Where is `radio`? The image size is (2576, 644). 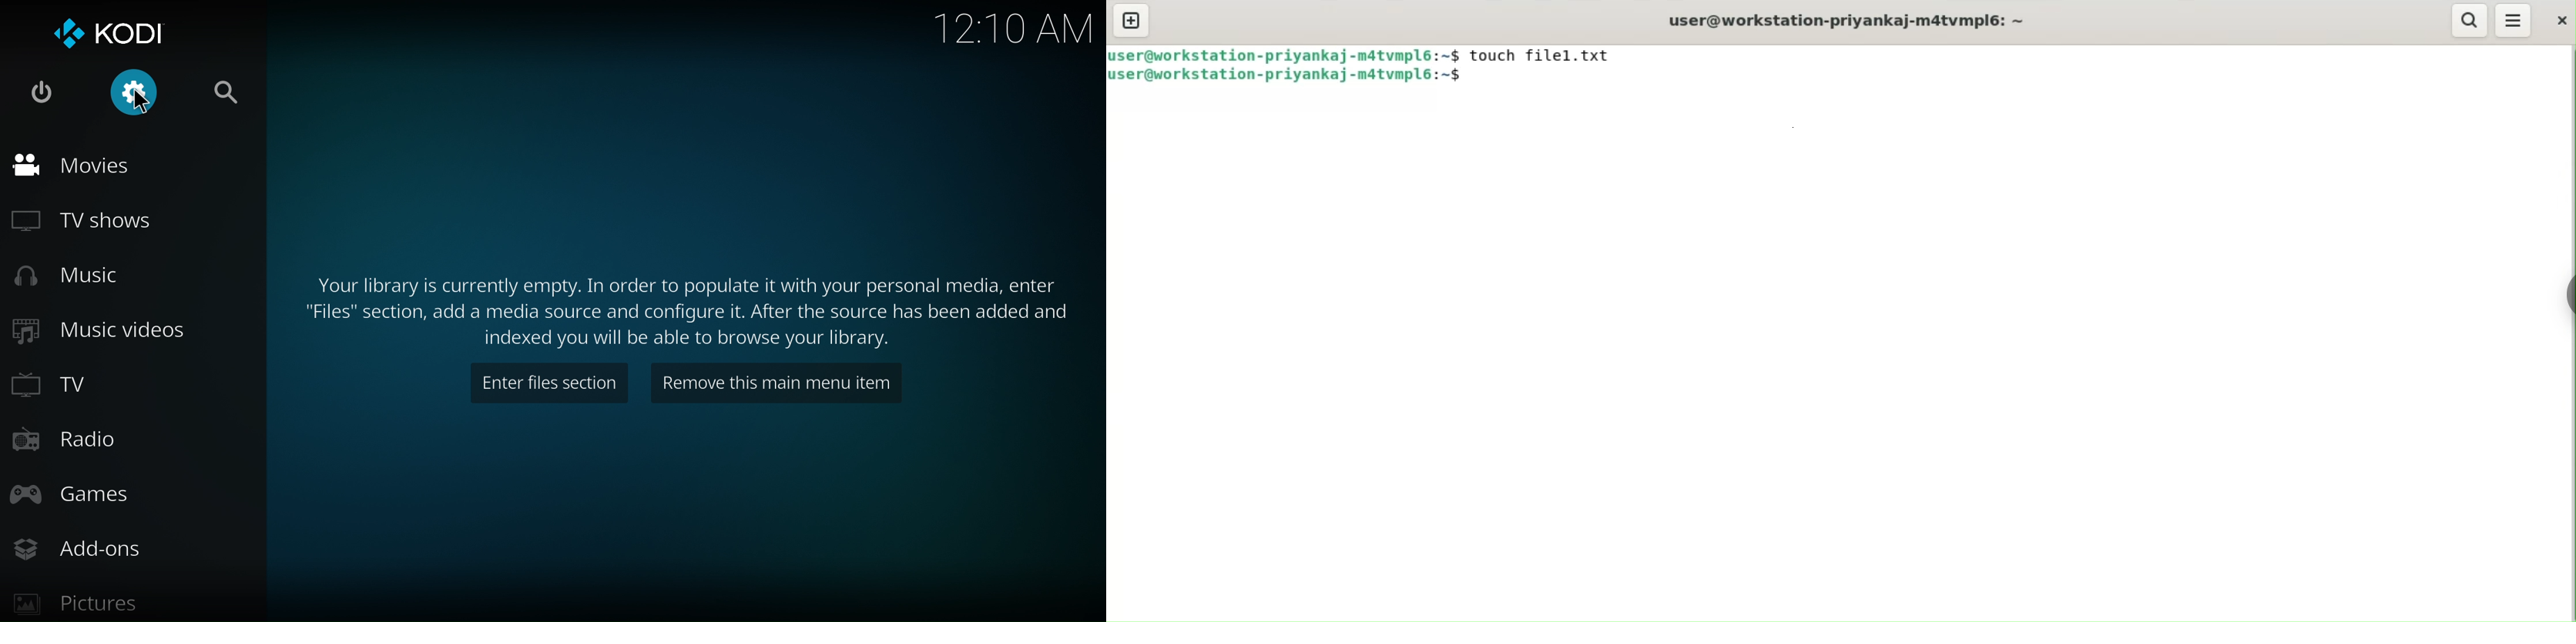
radio is located at coordinates (69, 440).